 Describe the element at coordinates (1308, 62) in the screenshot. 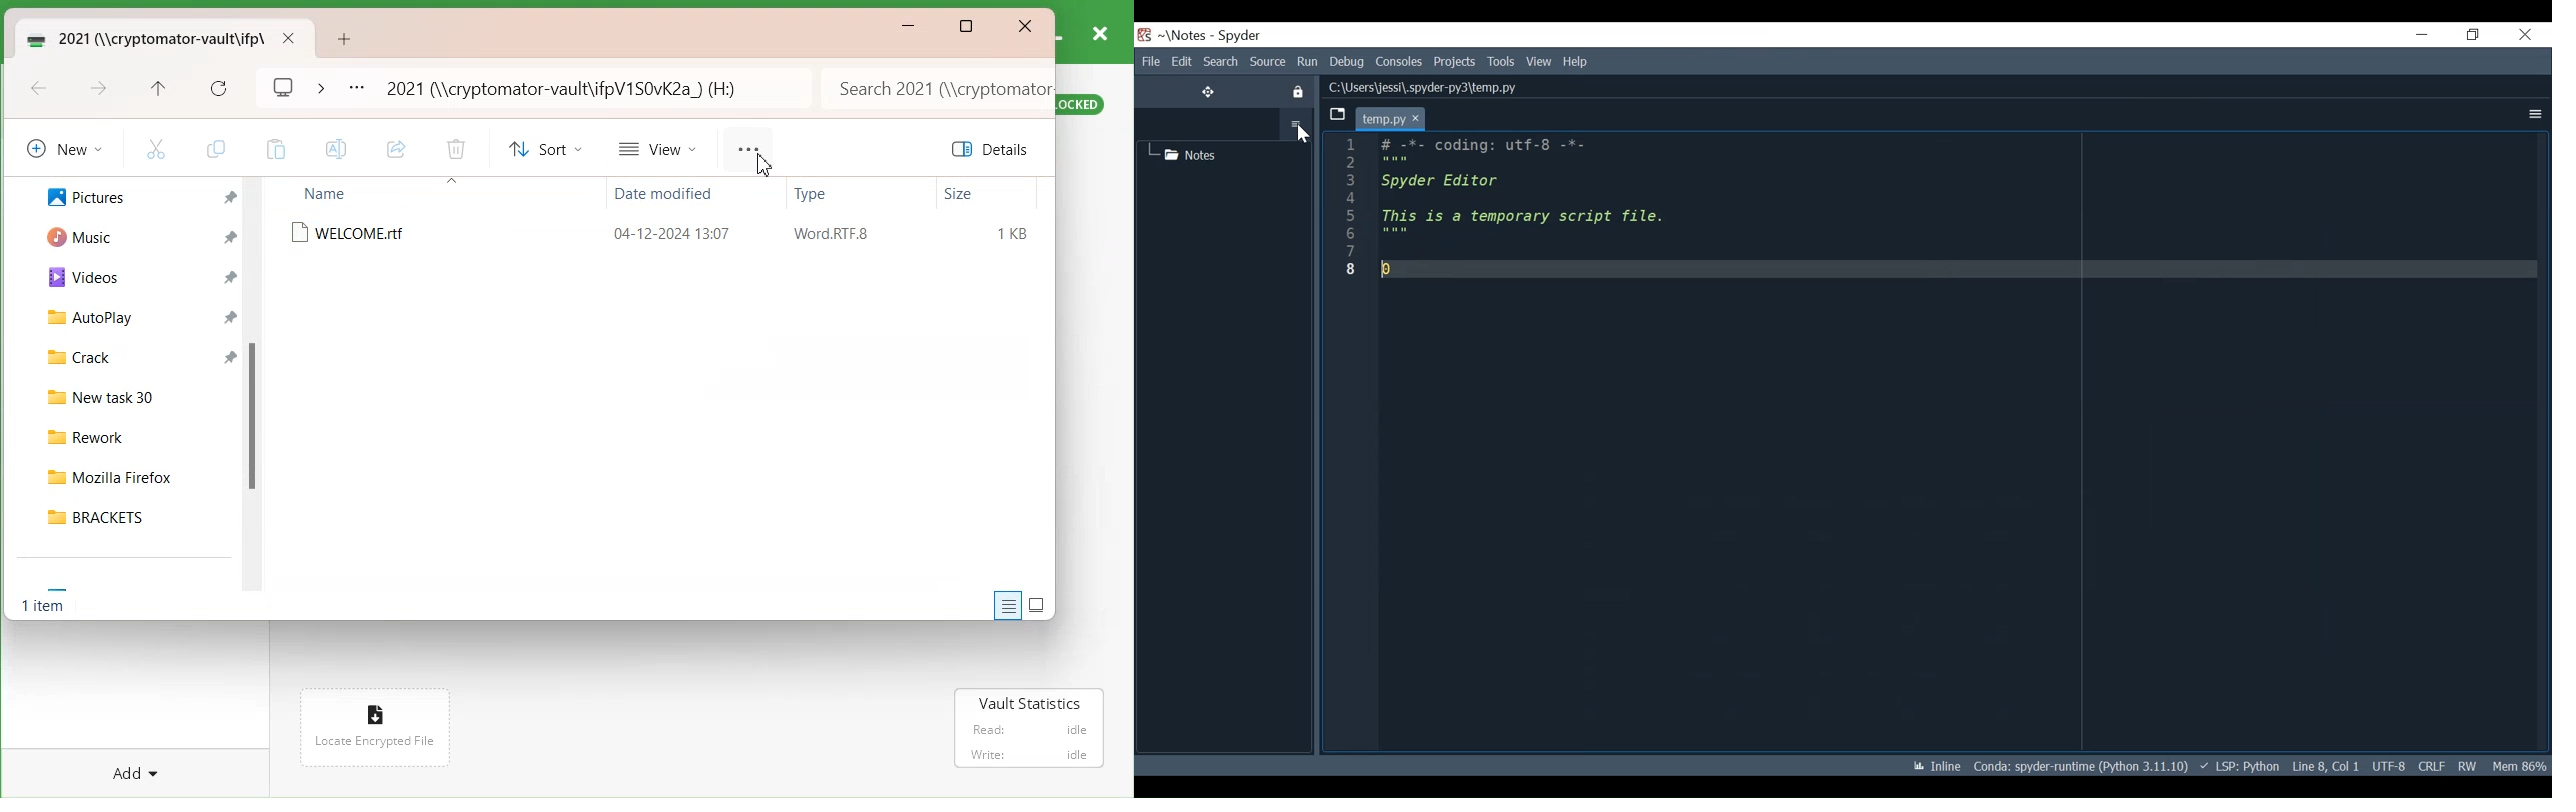

I see `Run` at that location.